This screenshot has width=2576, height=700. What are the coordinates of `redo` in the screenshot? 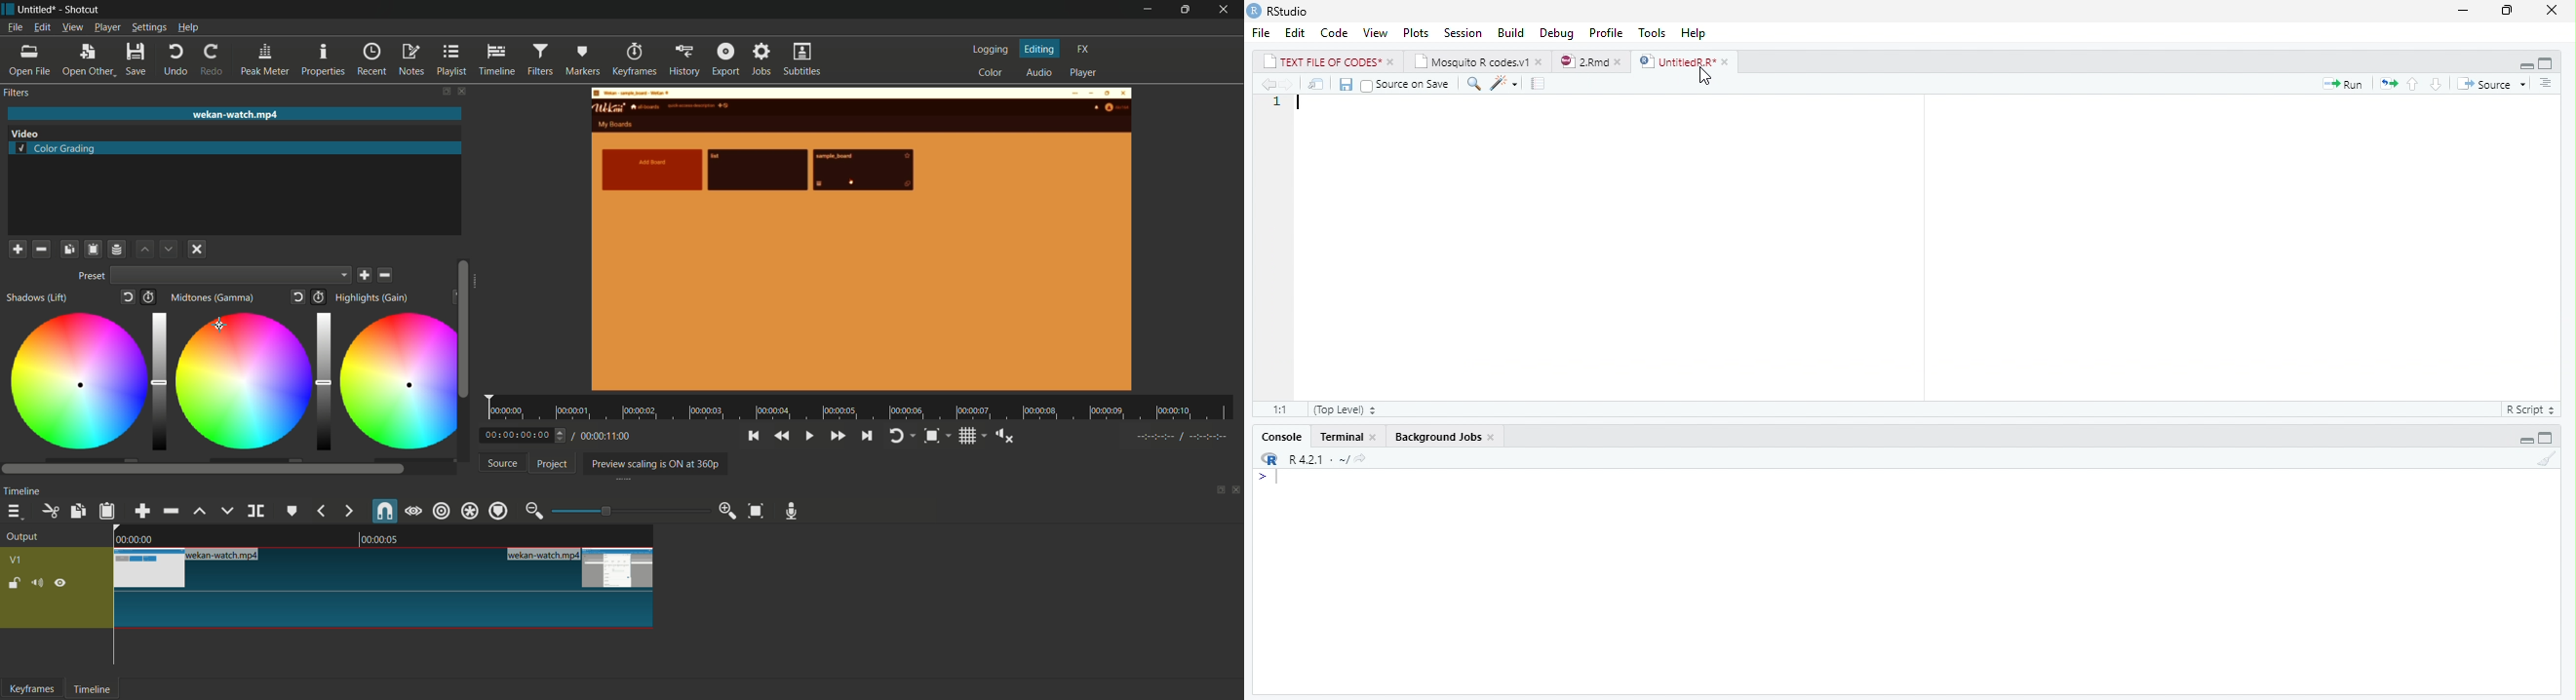 It's located at (214, 60).